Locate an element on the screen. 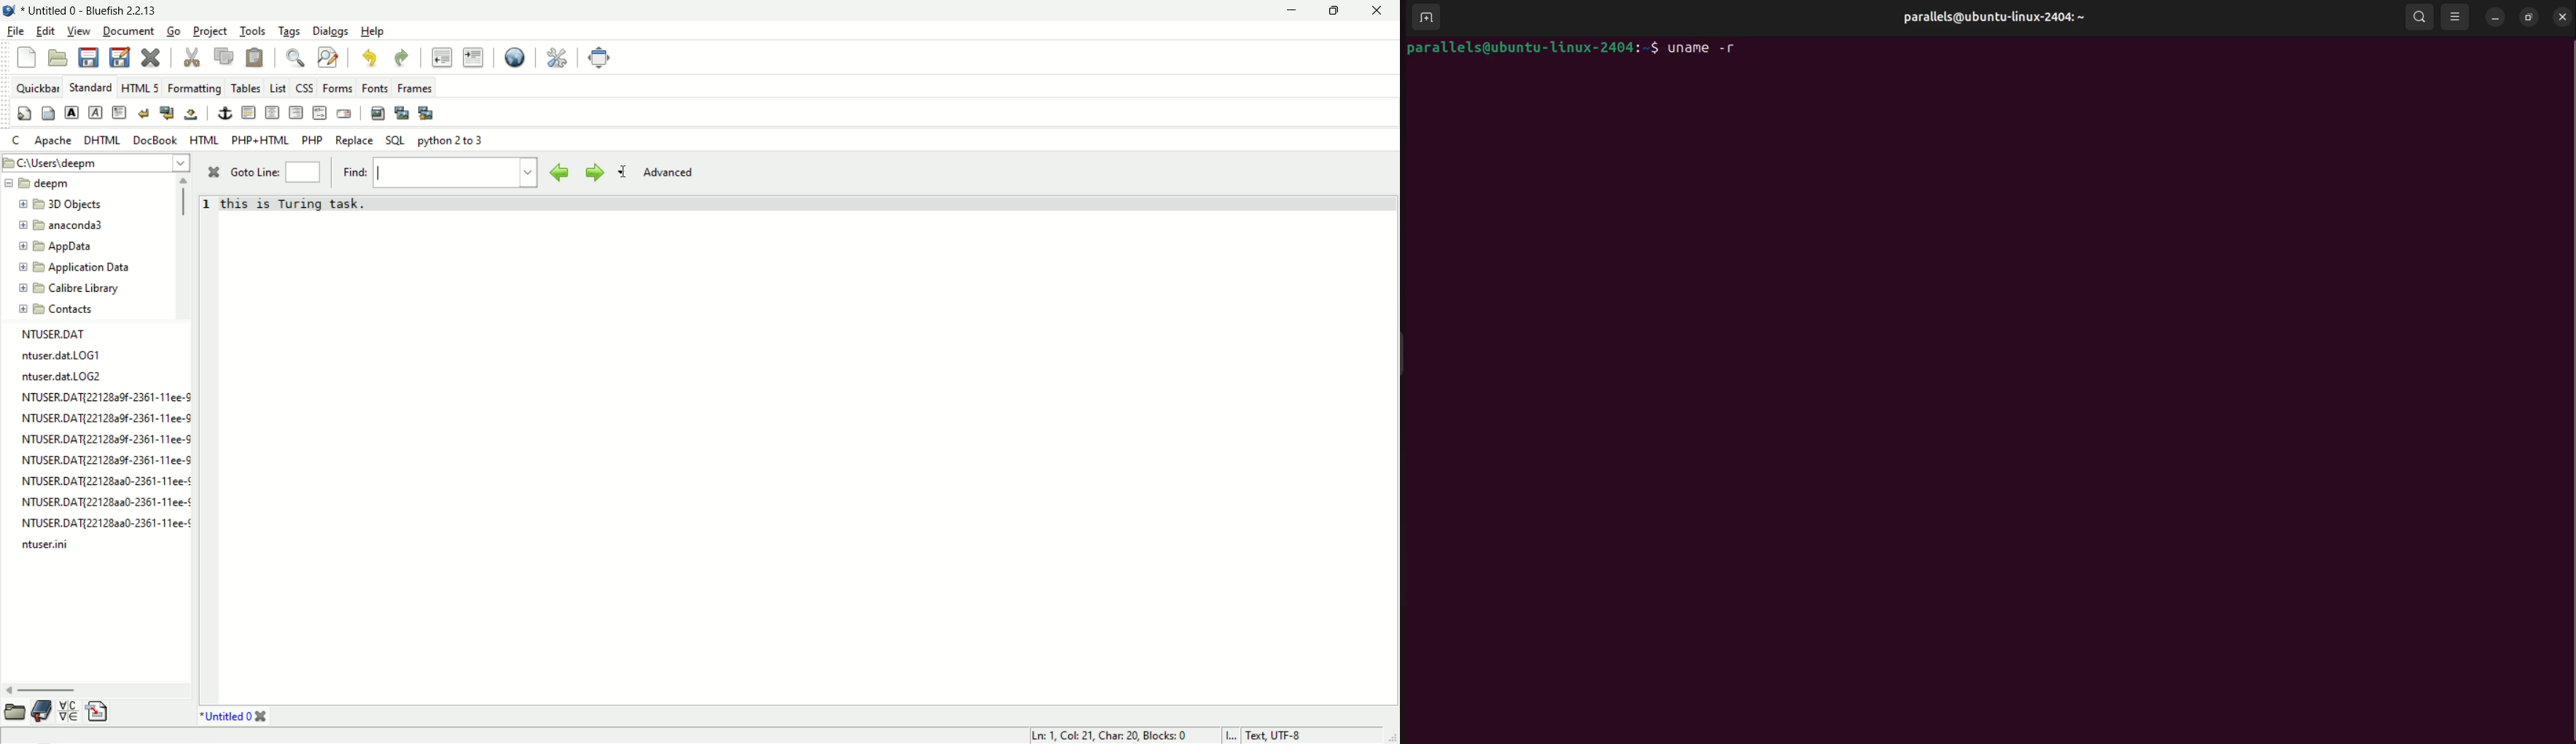 This screenshot has height=756, width=2576. 3D Objects is located at coordinates (67, 206).